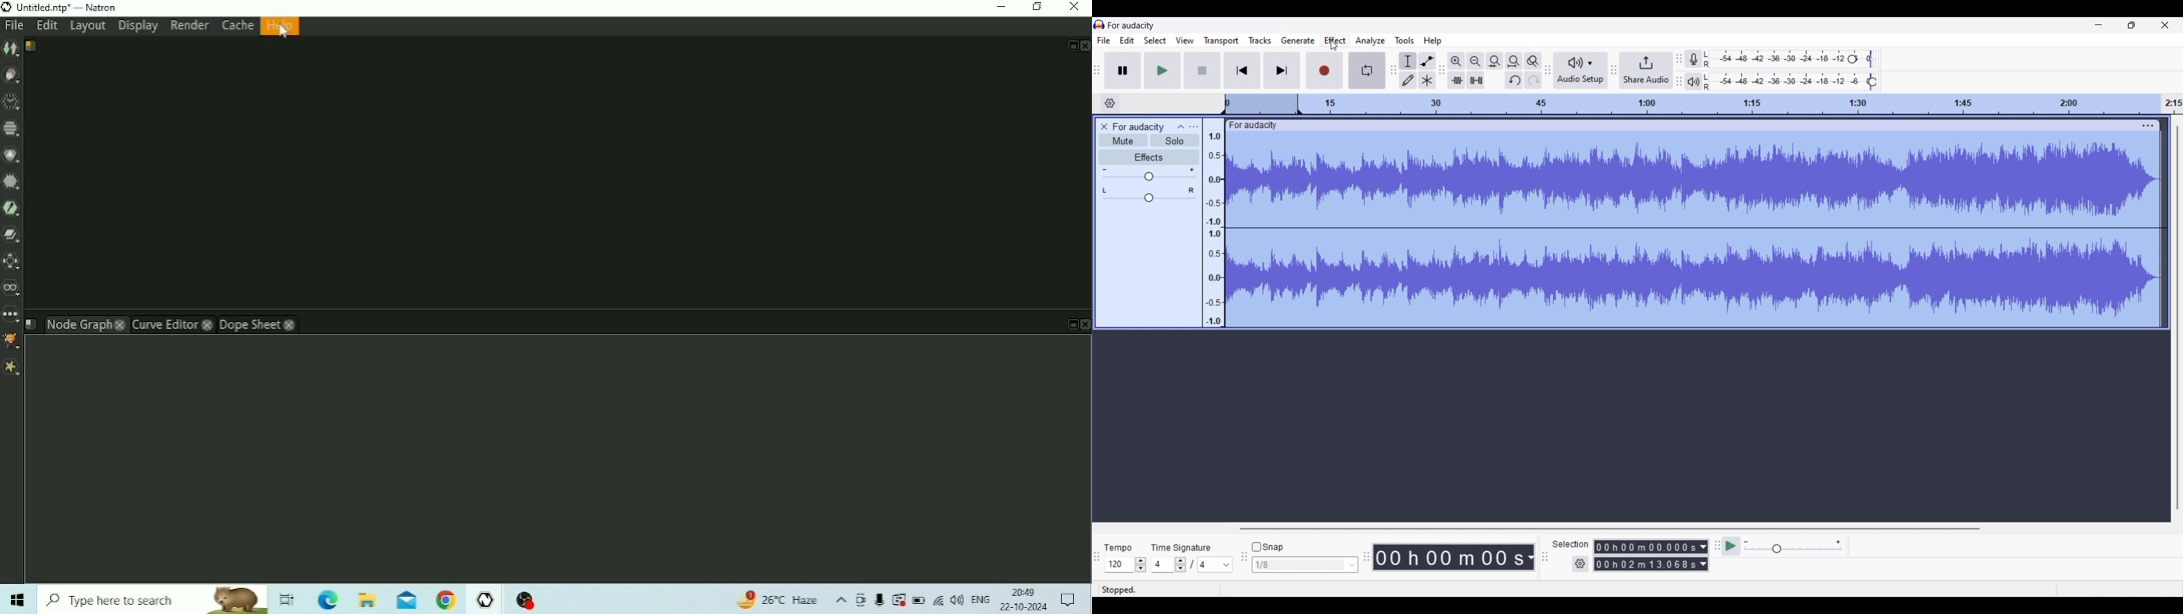 The height and width of the screenshot is (616, 2184). I want to click on Snap toggle, so click(1268, 547).